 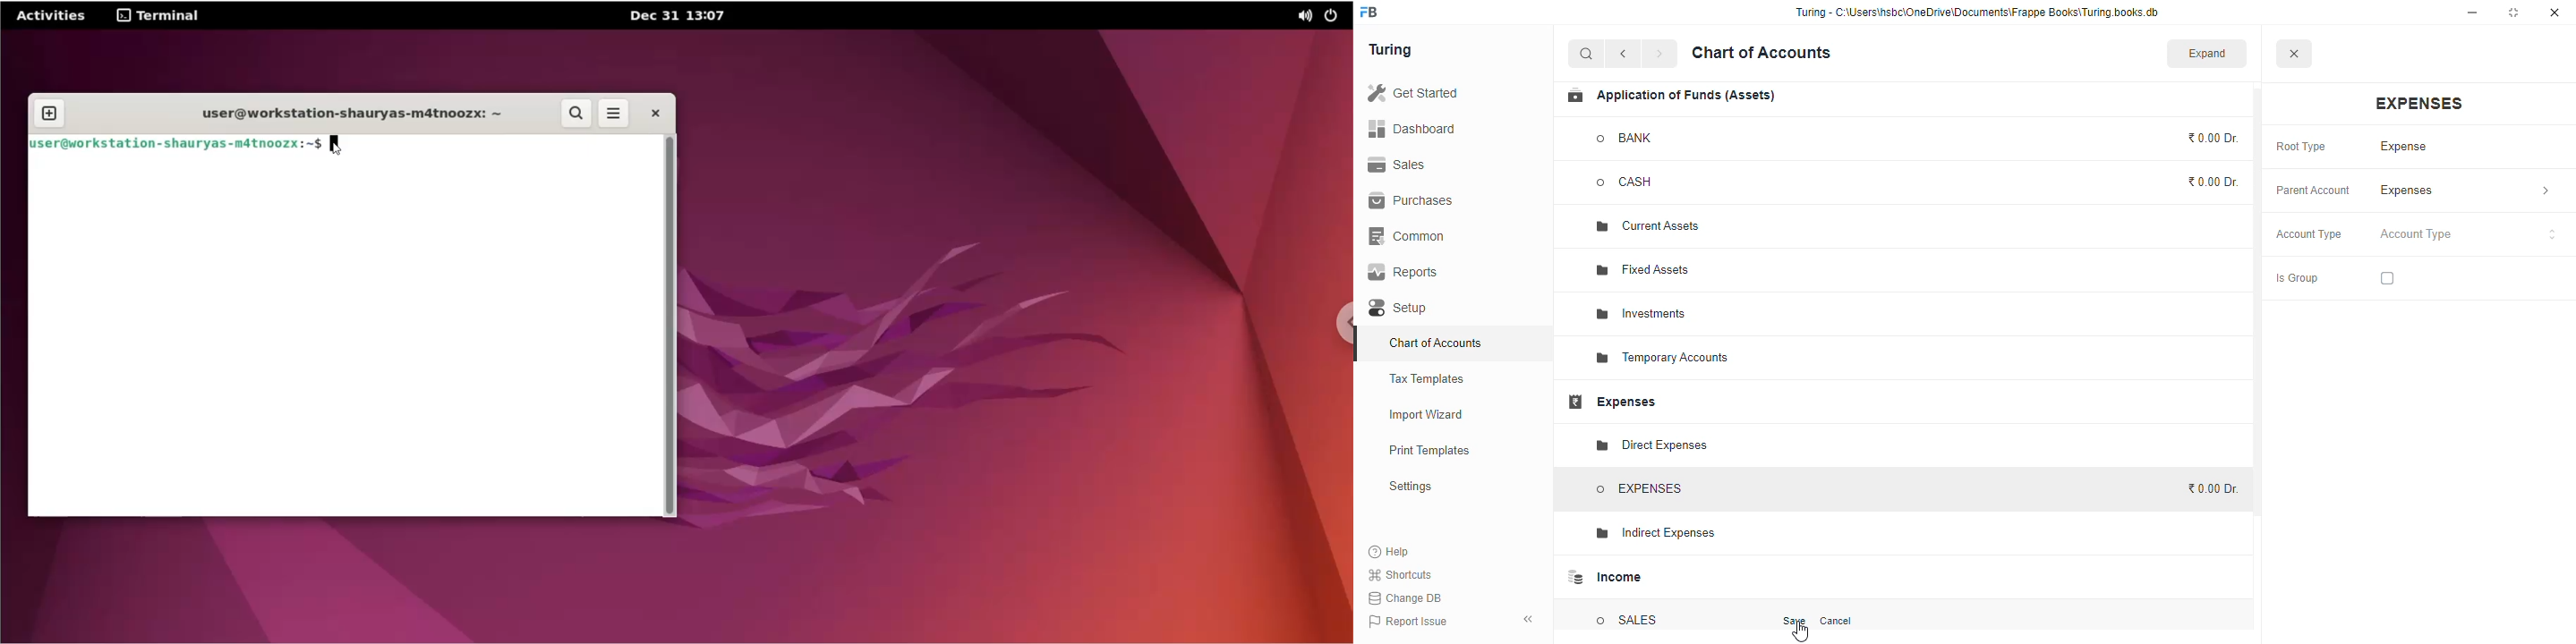 I want to click on sales, so click(x=1397, y=165).